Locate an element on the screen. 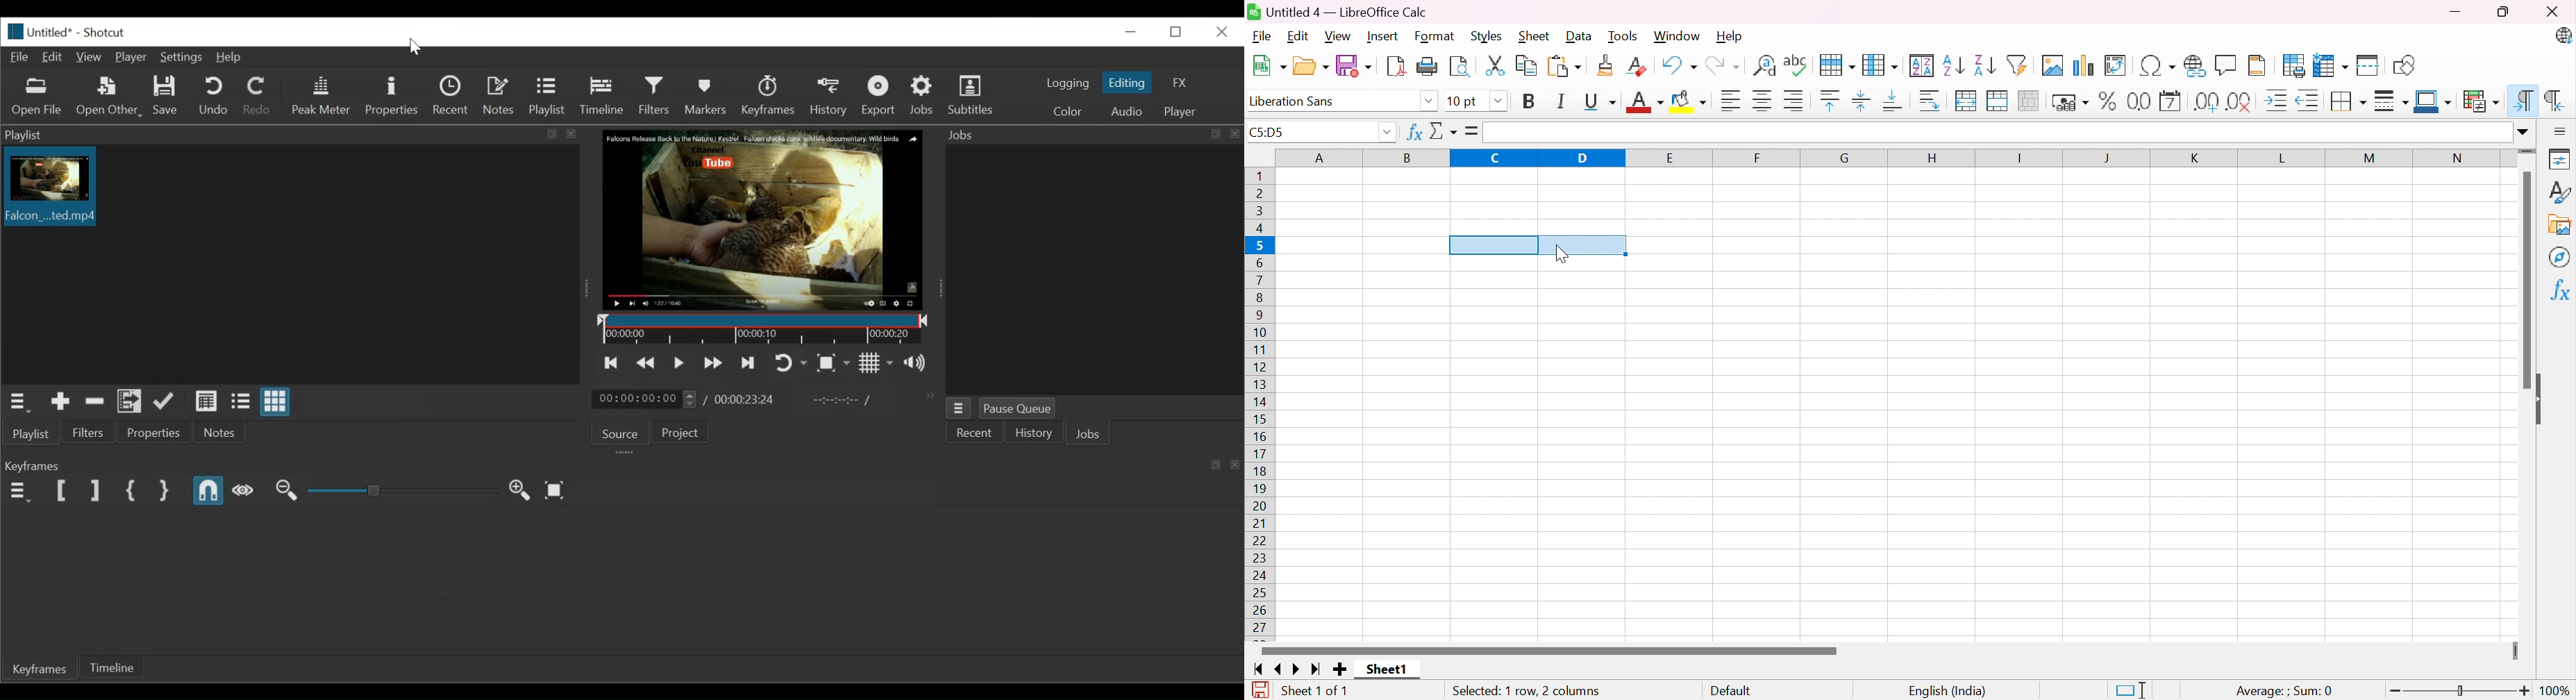 This screenshot has width=2576, height=700. Clip thumbnail is located at coordinates (293, 266).